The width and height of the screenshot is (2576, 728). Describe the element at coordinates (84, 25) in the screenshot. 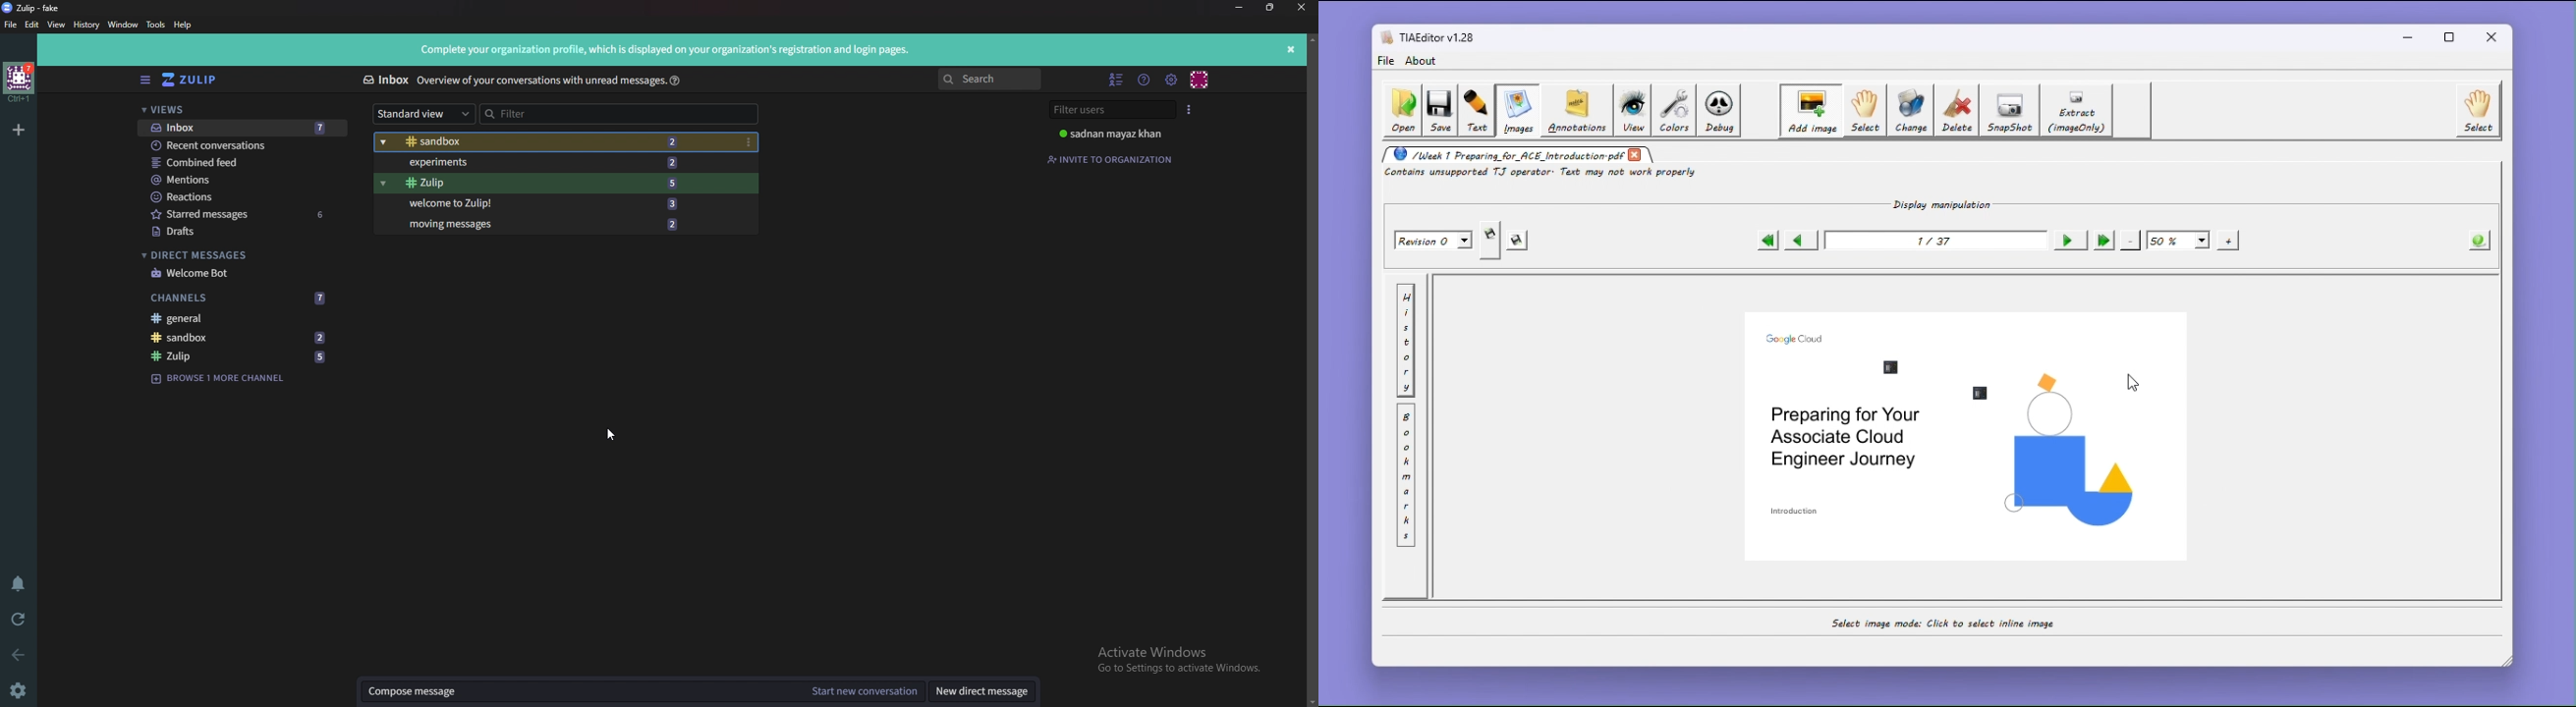

I see `History` at that location.